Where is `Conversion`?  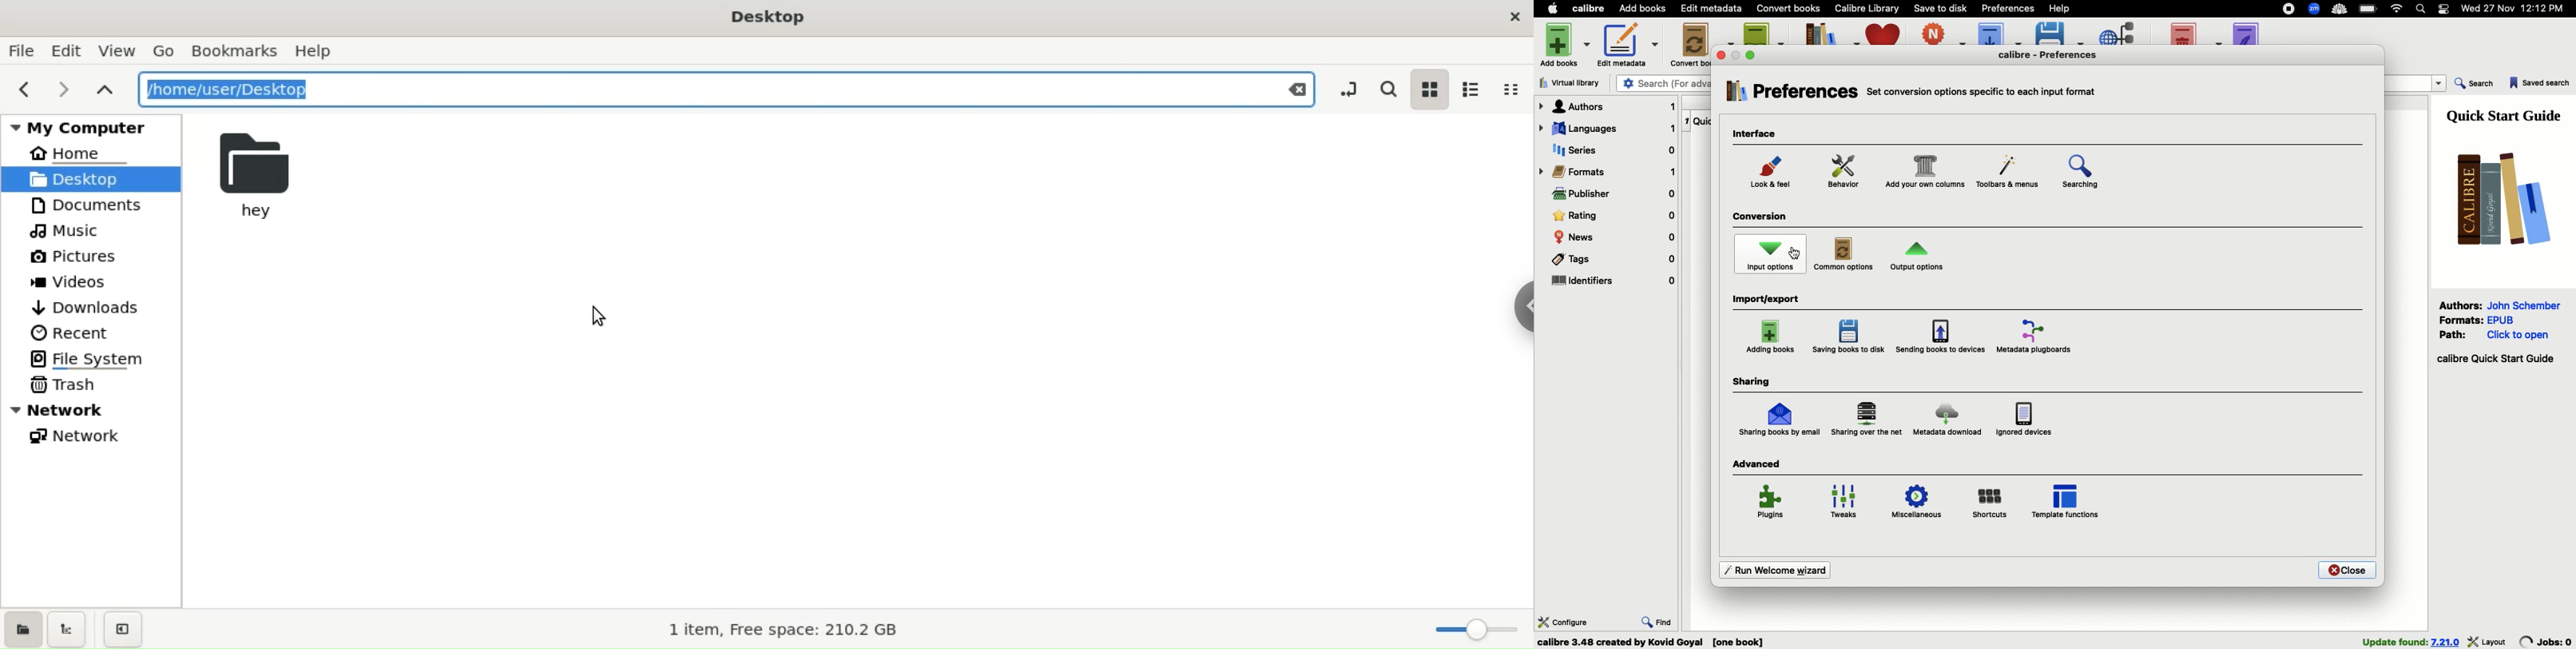 Conversion is located at coordinates (1762, 218).